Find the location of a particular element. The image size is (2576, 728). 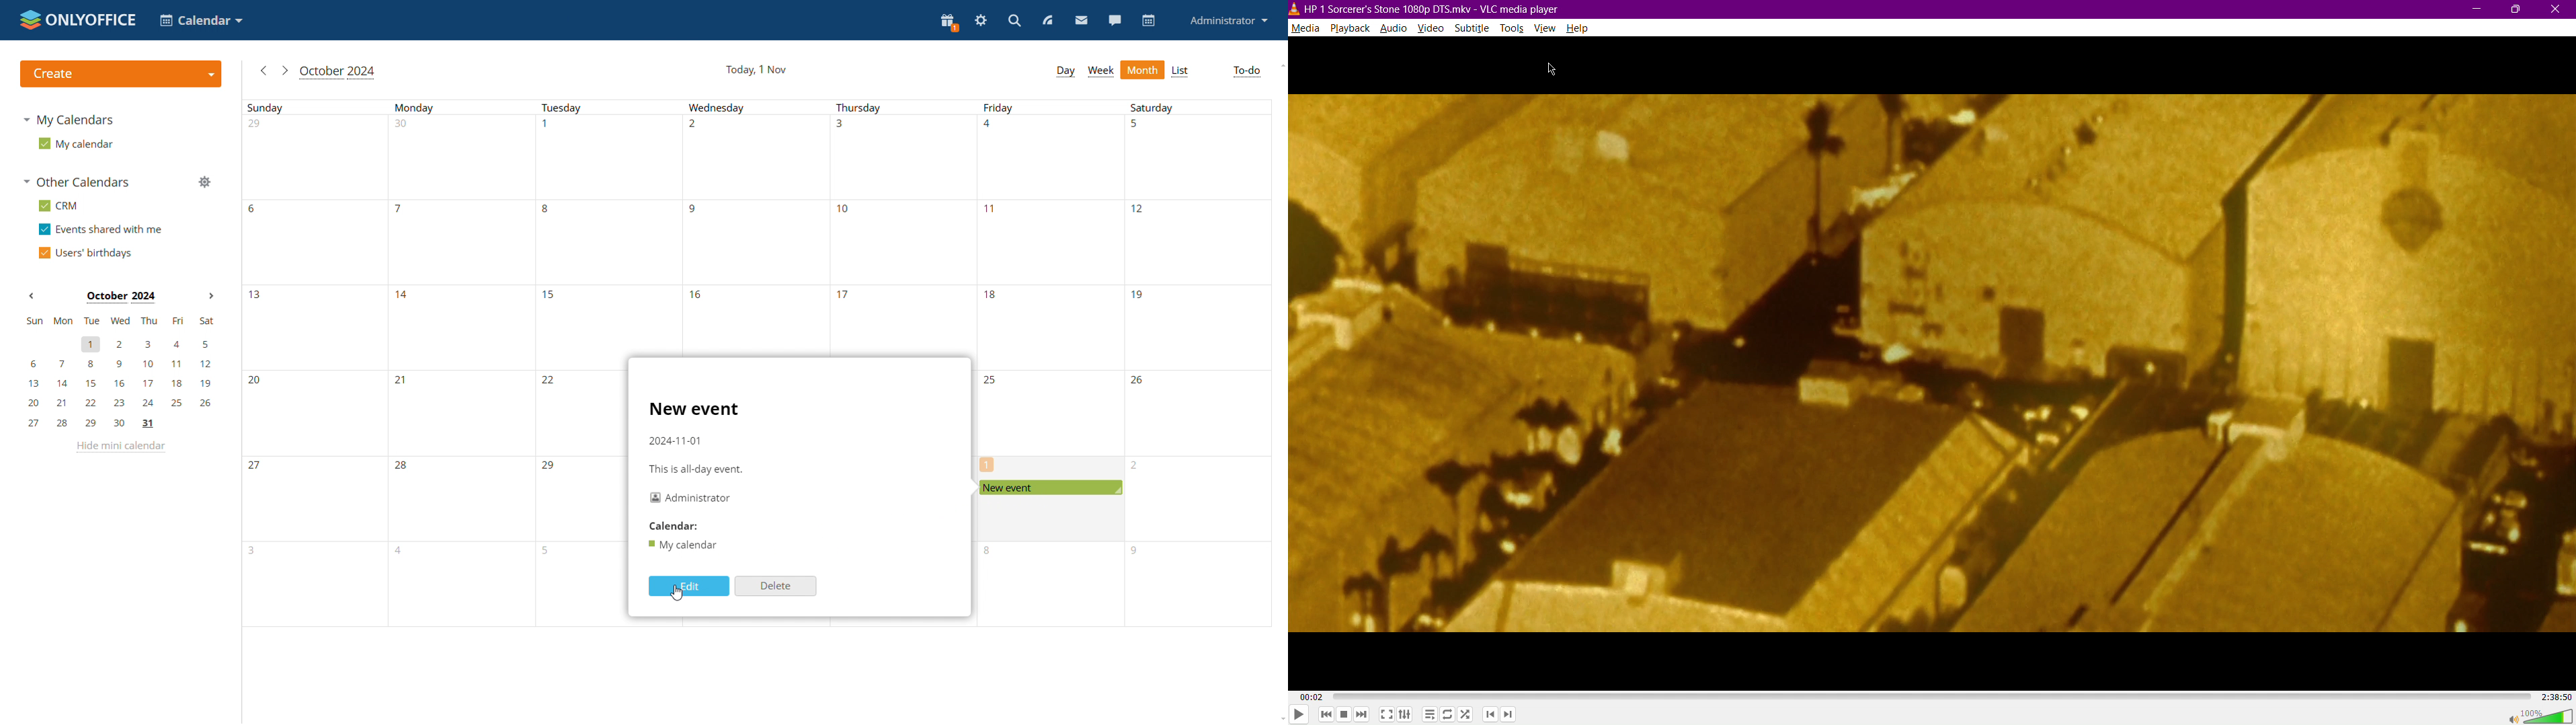

my calendars is located at coordinates (74, 122).